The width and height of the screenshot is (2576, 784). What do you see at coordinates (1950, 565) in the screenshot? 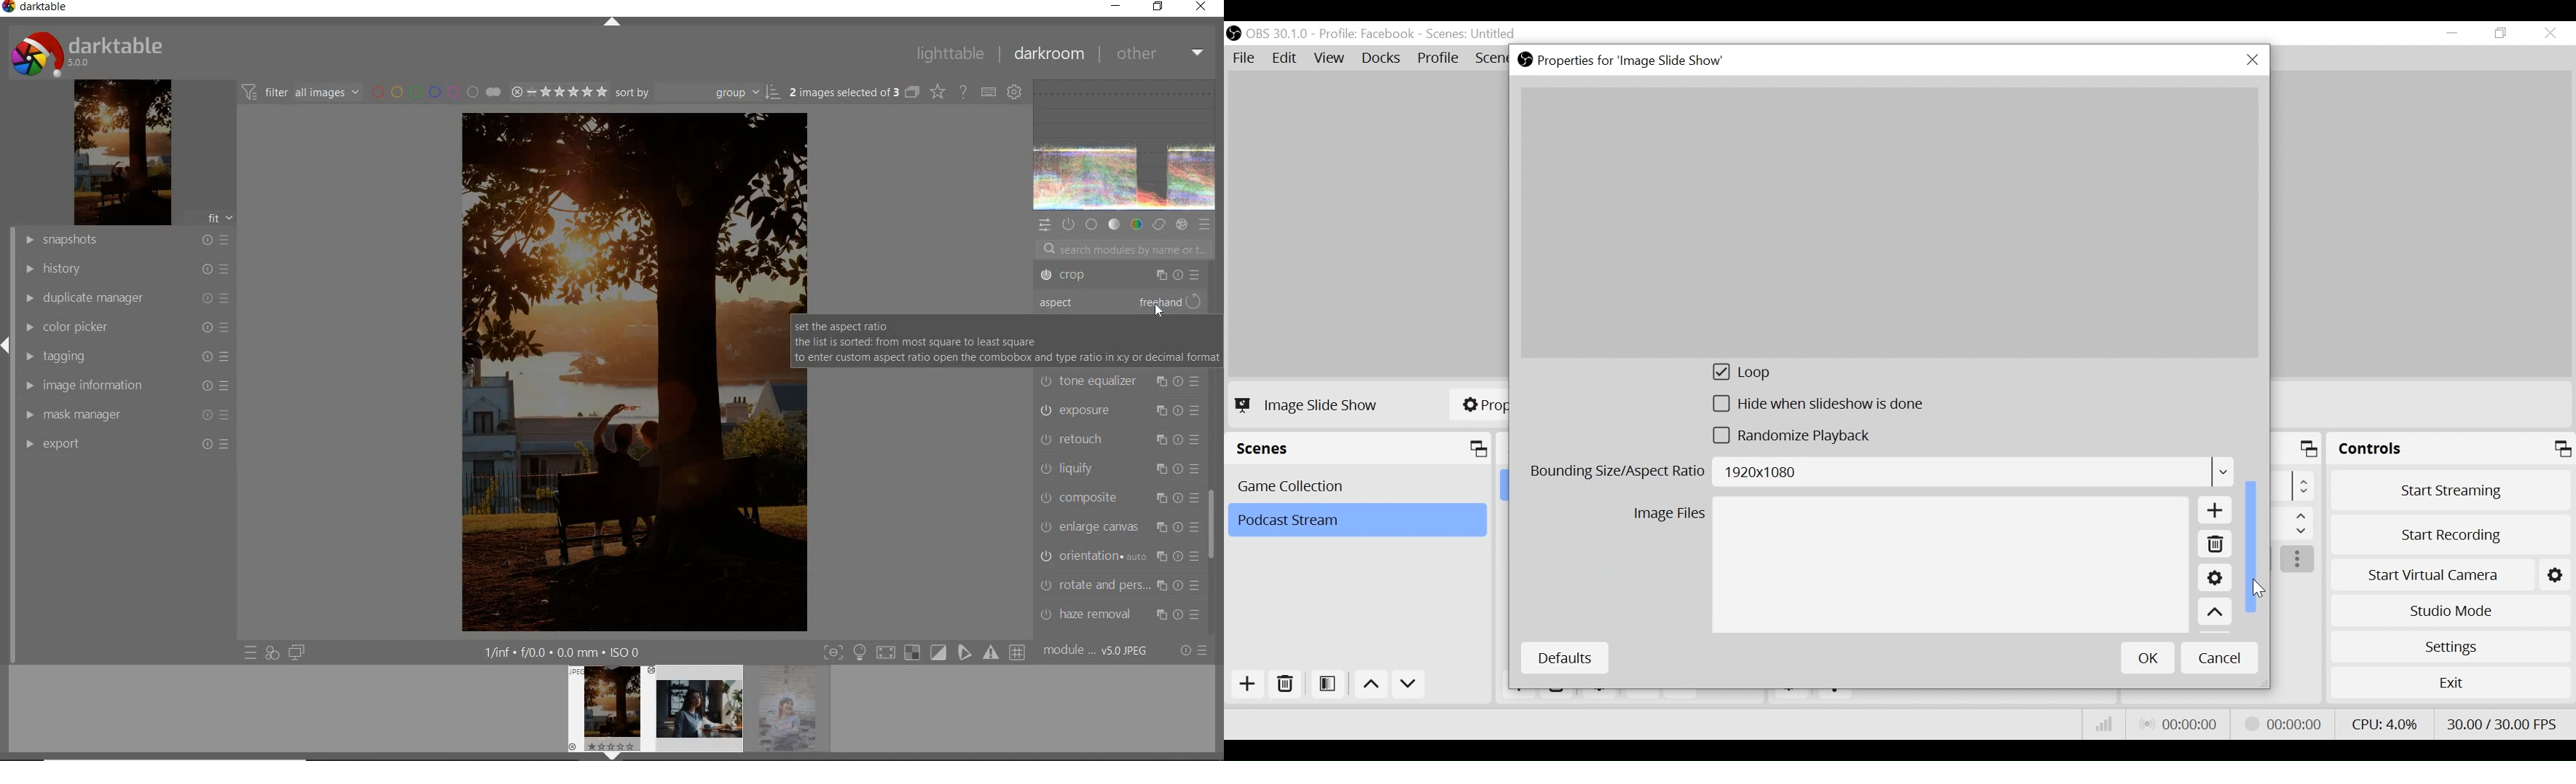
I see `Image File Field` at bounding box center [1950, 565].